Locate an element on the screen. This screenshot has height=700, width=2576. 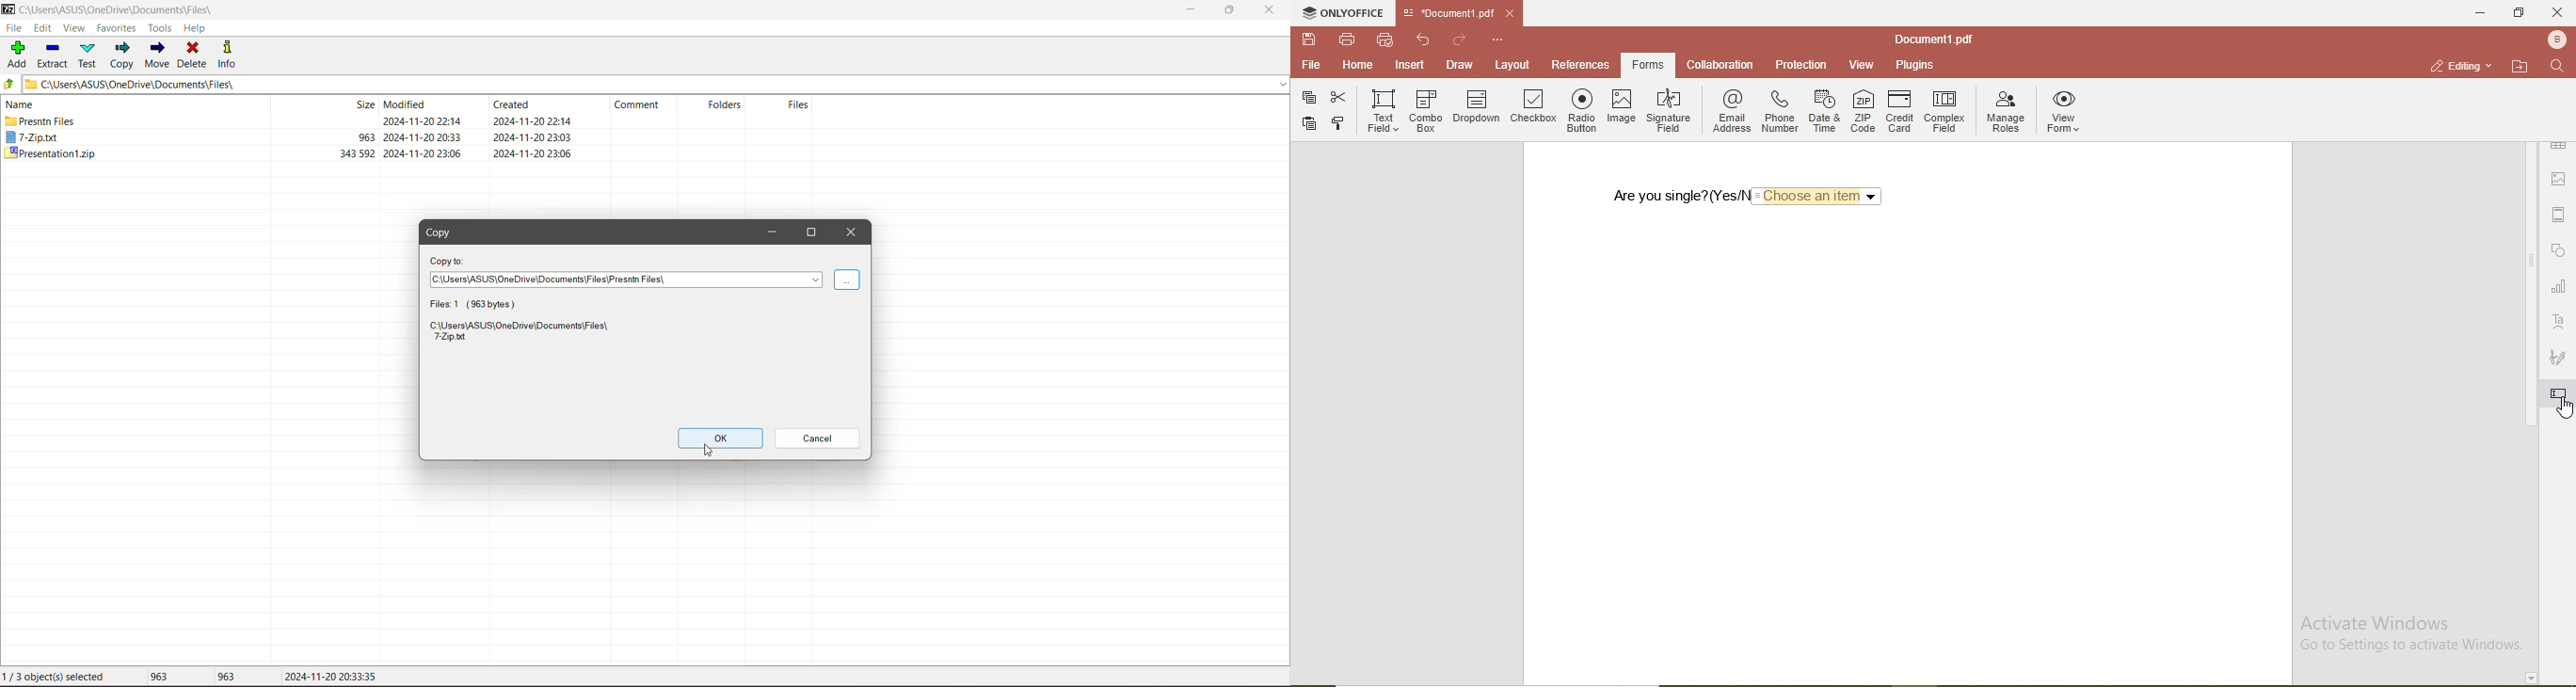
complex field is located at coordinates (1944, 113).